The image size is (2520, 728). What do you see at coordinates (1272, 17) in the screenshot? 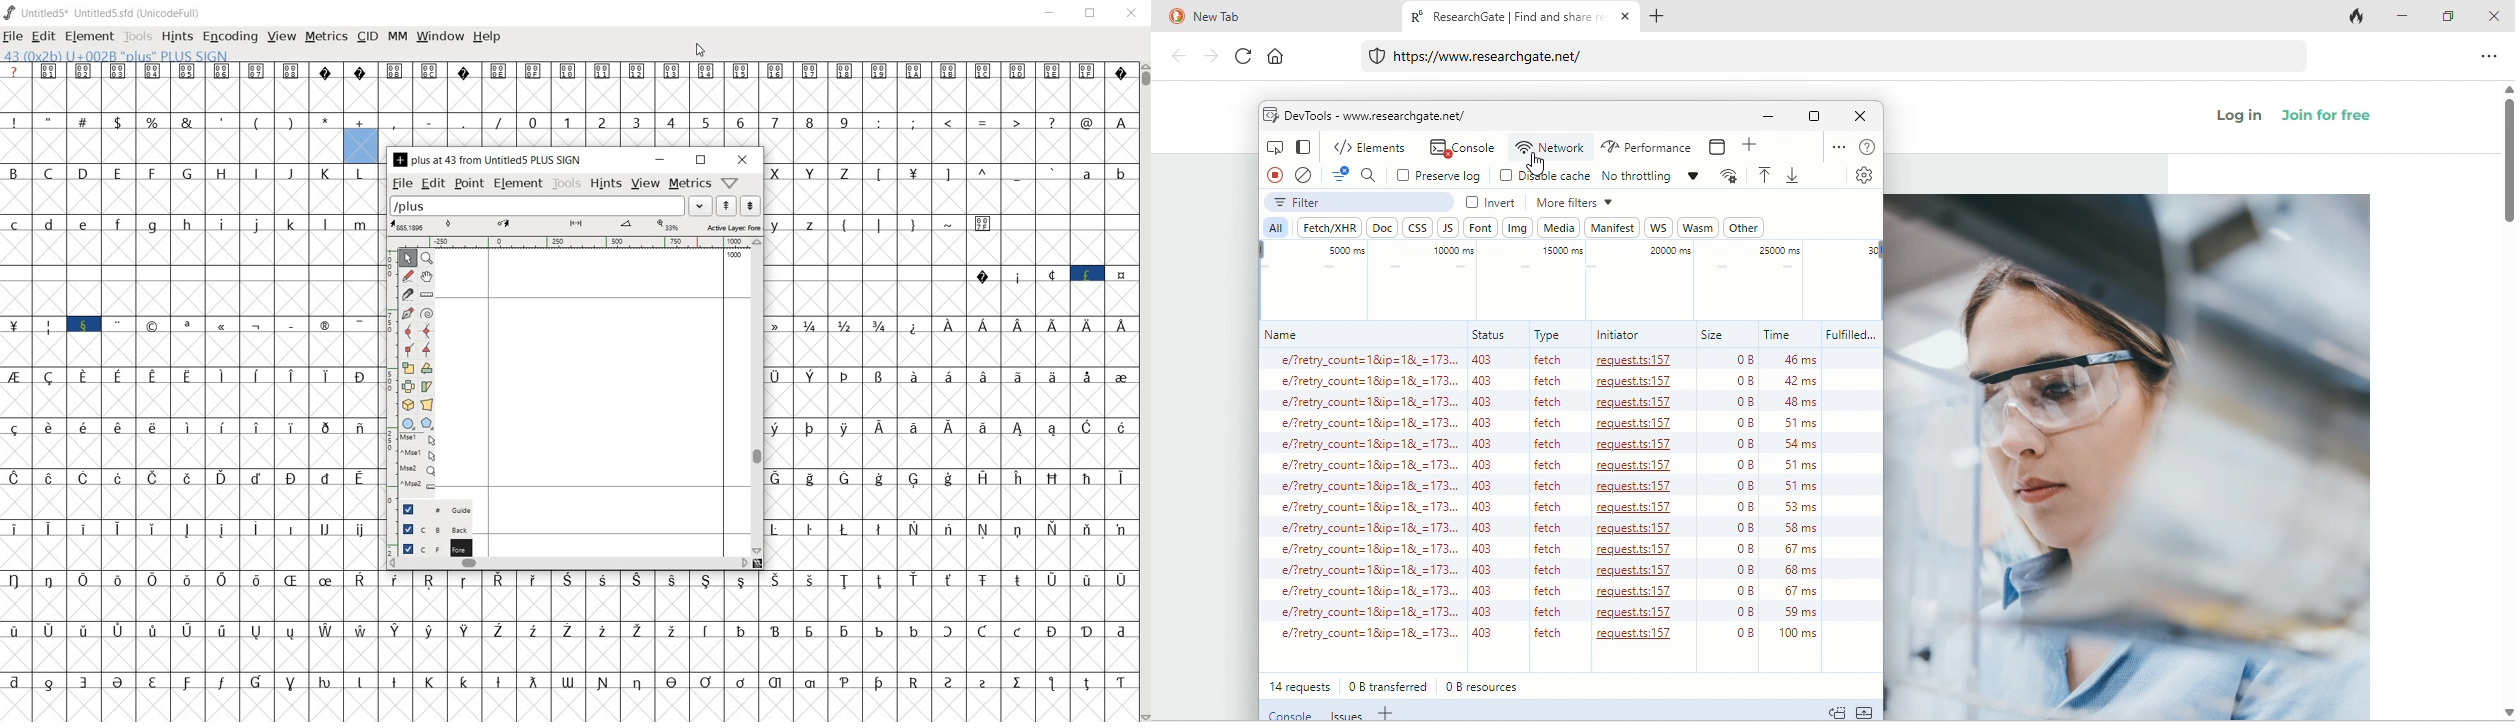
I see `new tab` at bounding box center [1272, 17].